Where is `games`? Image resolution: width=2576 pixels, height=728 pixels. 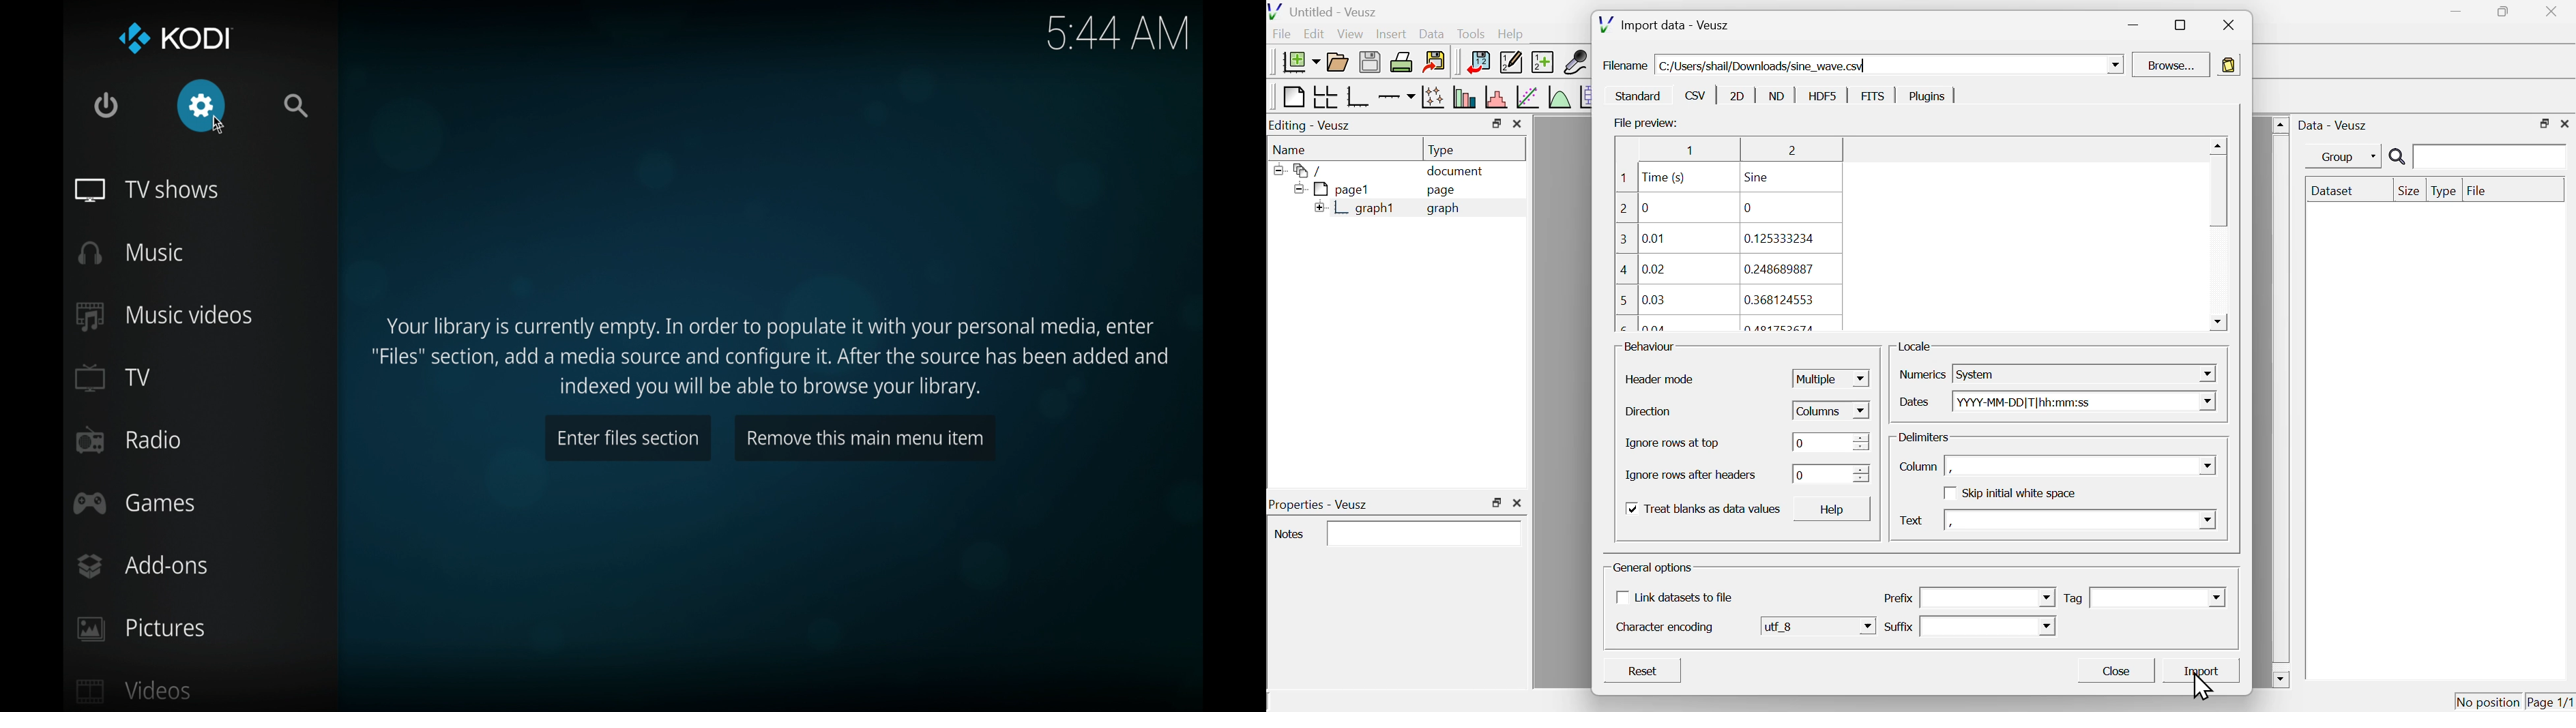 games is located at coordinates (132, 502).